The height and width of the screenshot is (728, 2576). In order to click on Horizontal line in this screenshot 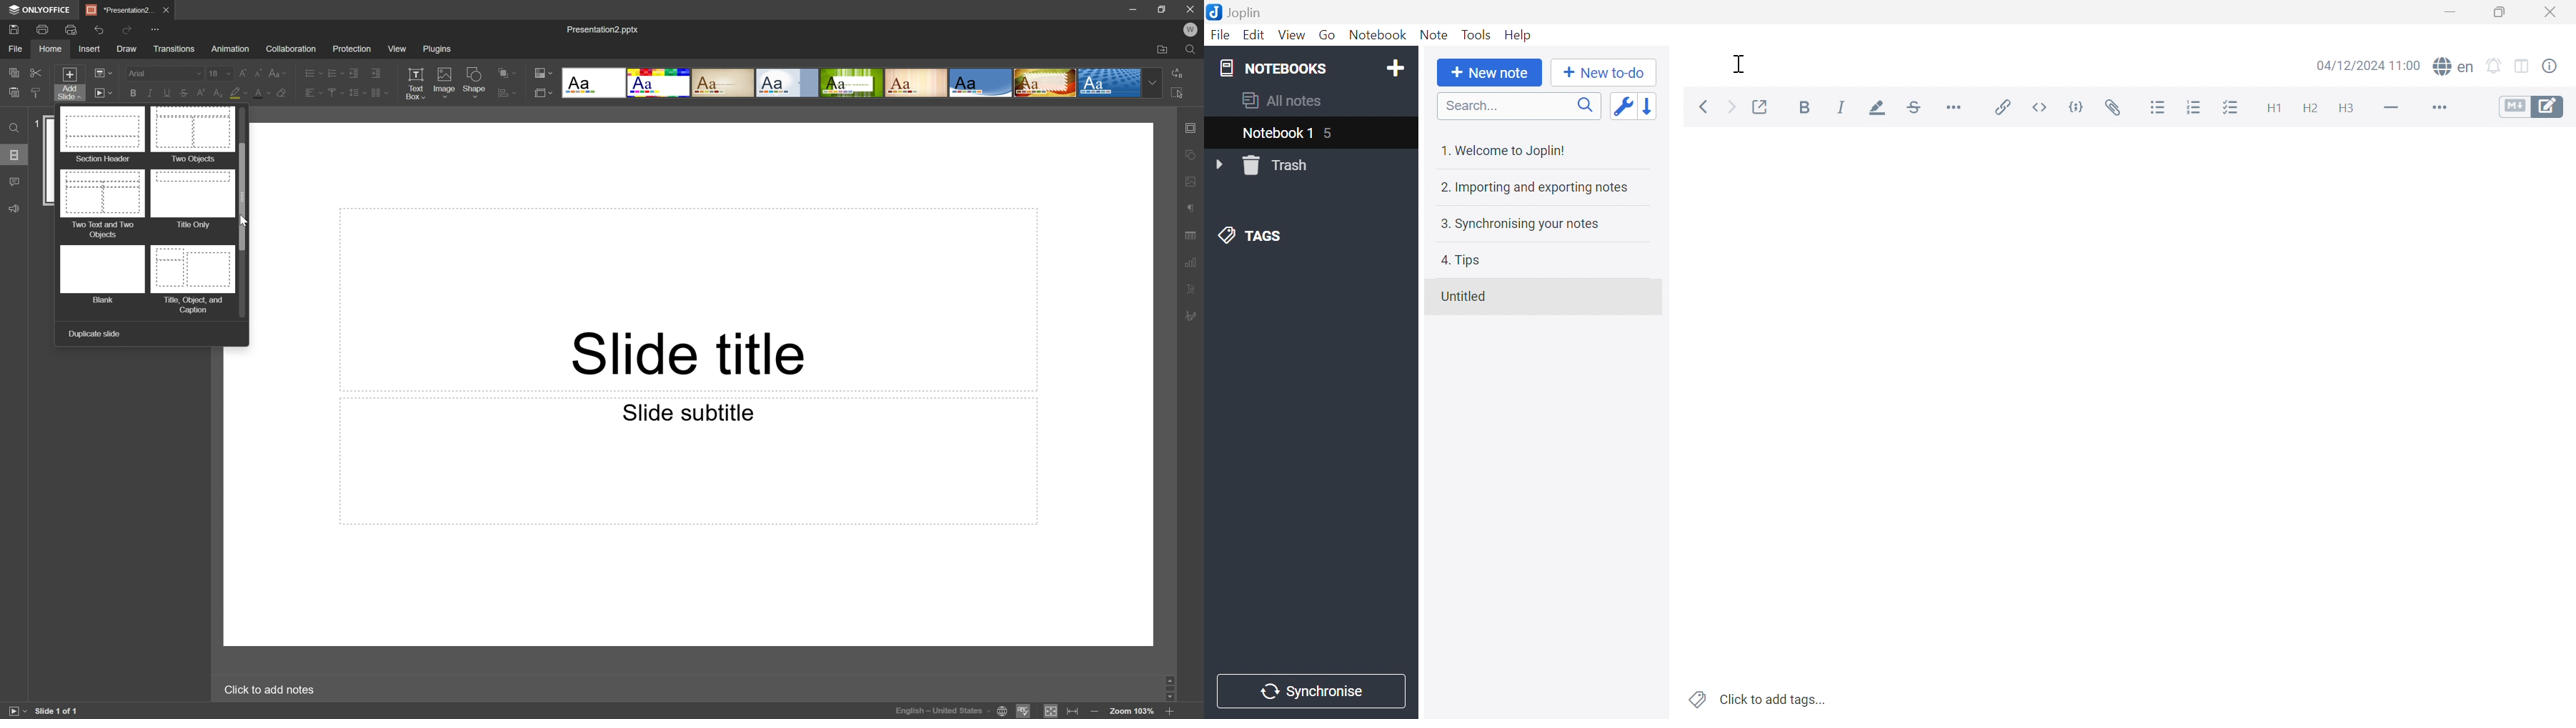, I will do `click(2391, 108)`.